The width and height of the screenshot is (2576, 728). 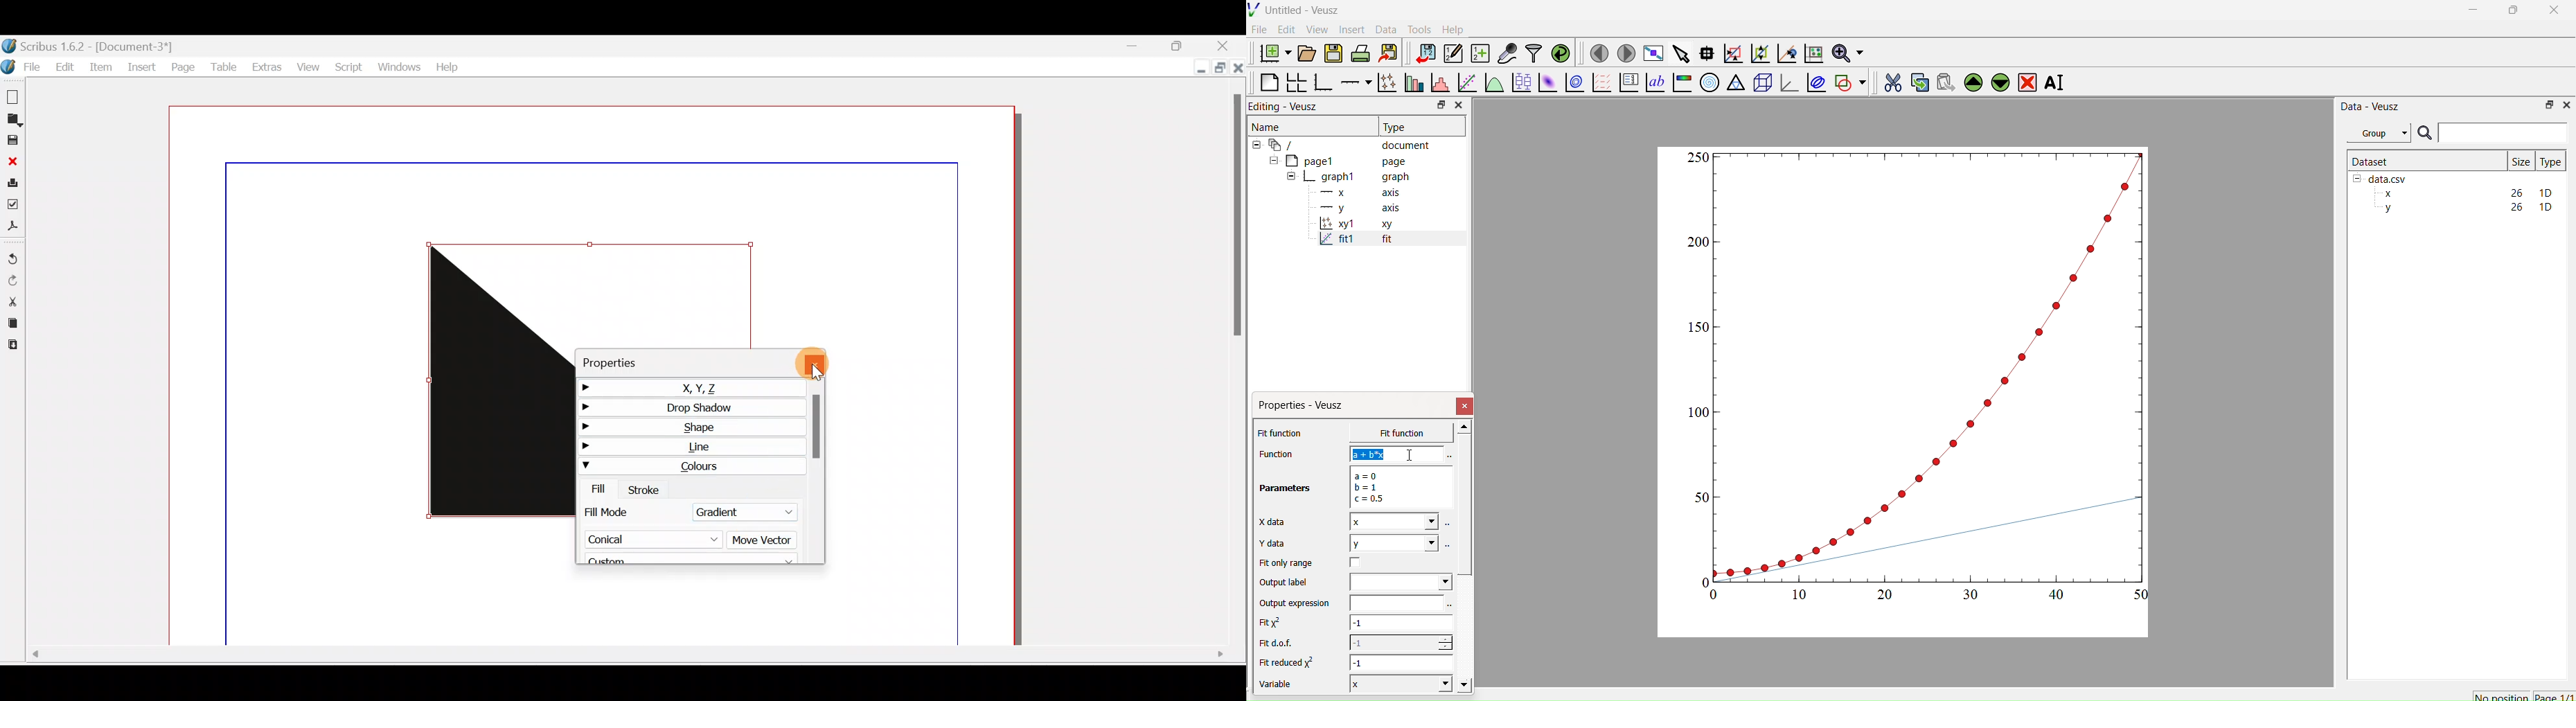 What do you see at coordinates (646, 488) in the screenshot?
I see `Stroke` at bounding box center [646, 488].